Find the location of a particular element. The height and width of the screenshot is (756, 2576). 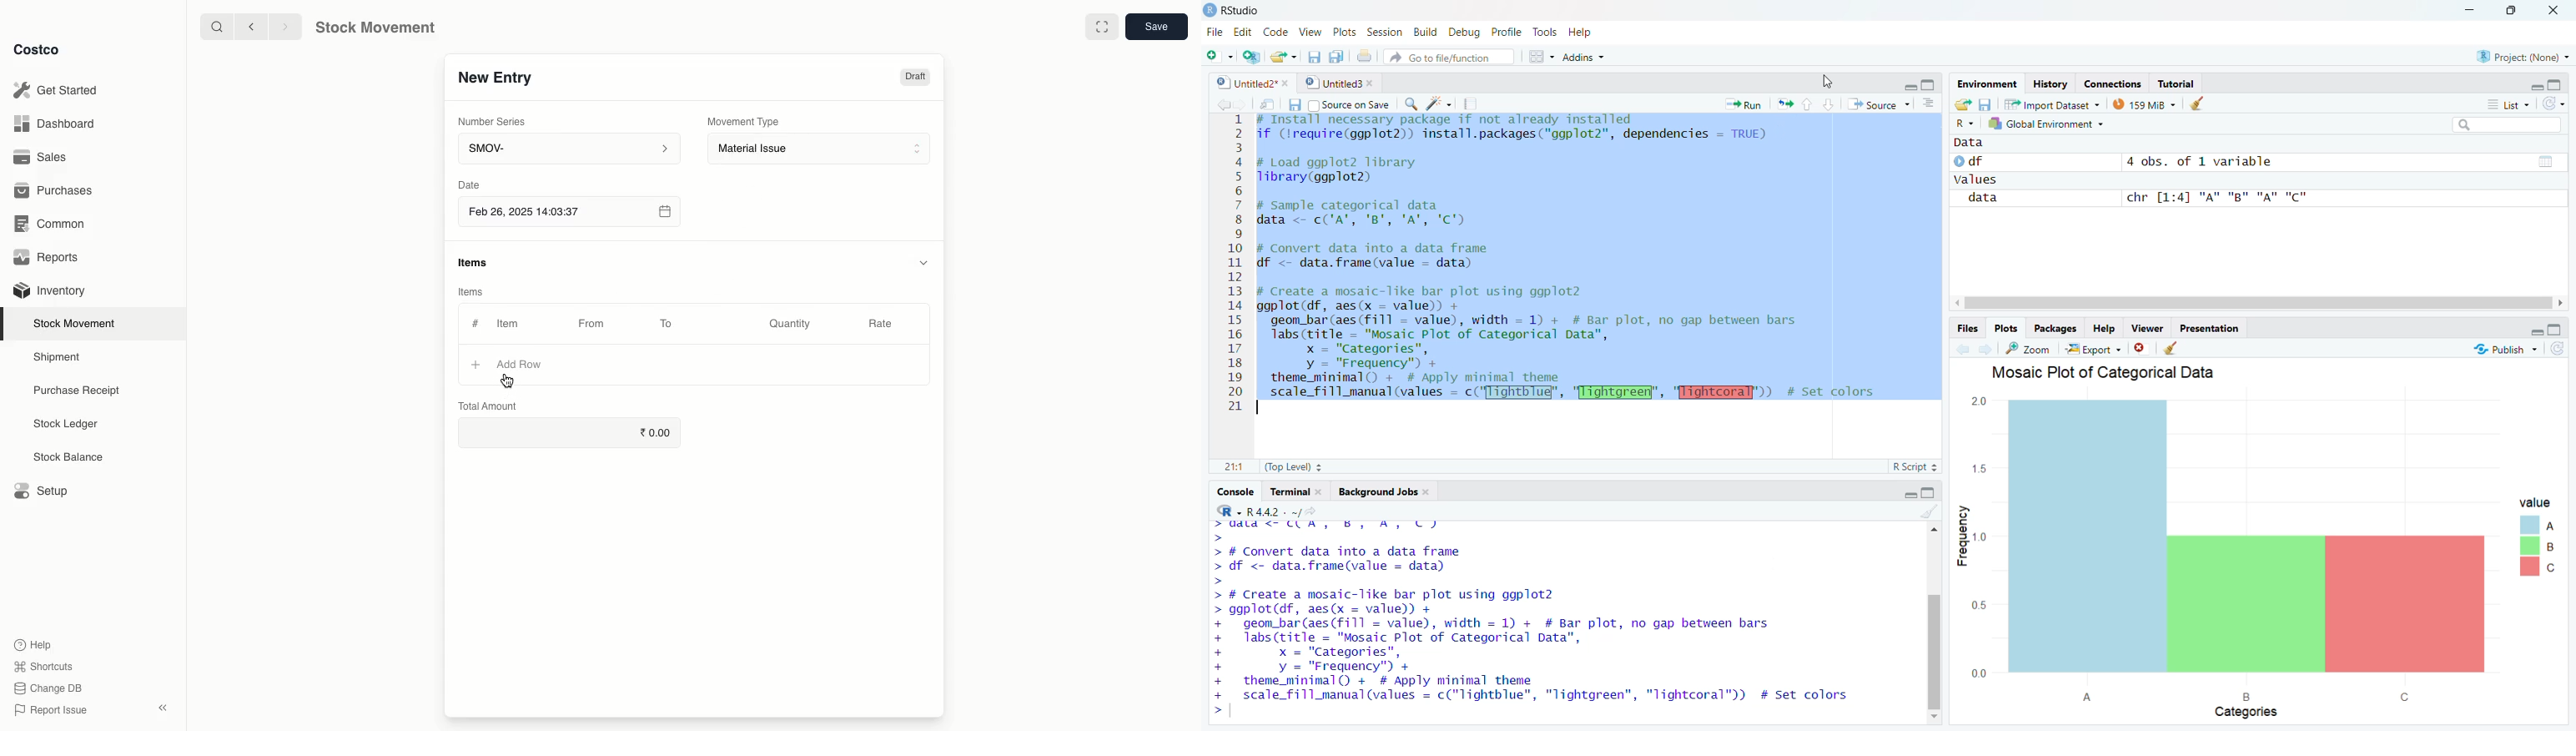

Workspace panes is located at coordinates (1539, 57).